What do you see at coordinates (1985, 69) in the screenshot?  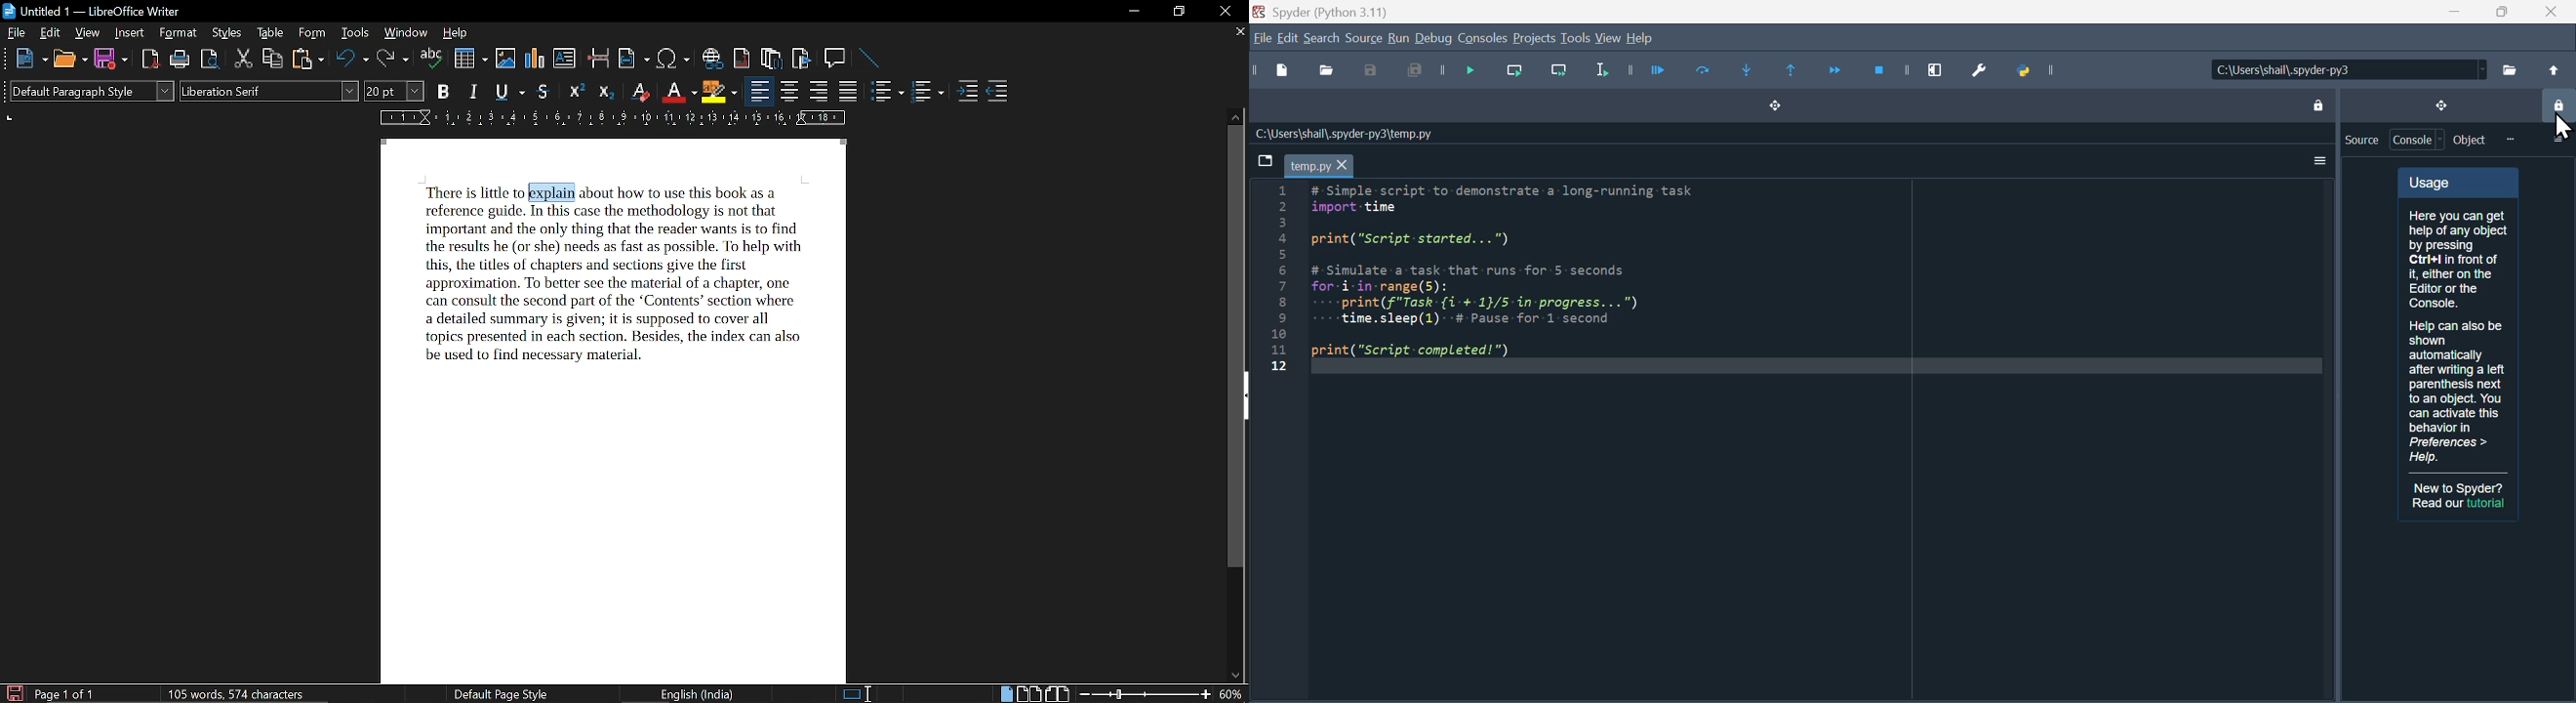 I see `Preferences` at bounding box center [1985, 69].